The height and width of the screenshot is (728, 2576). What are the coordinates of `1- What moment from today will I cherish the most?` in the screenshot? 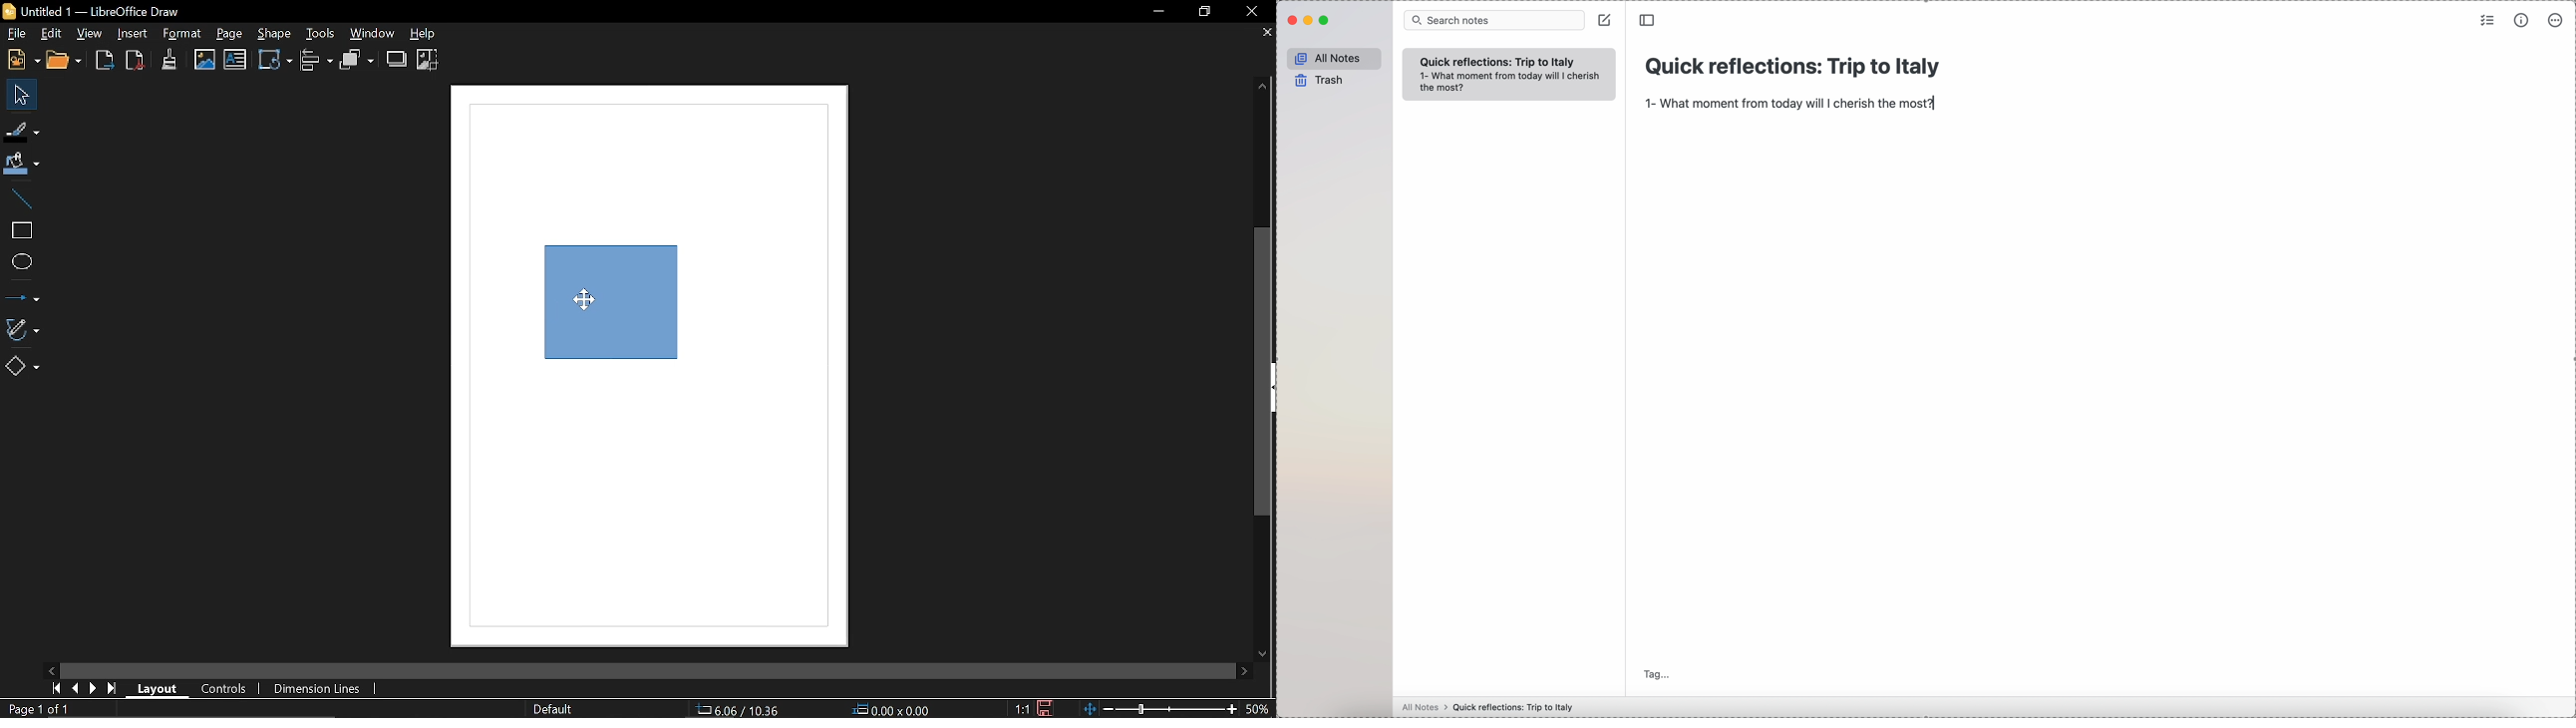 It's located at (1511, 84).